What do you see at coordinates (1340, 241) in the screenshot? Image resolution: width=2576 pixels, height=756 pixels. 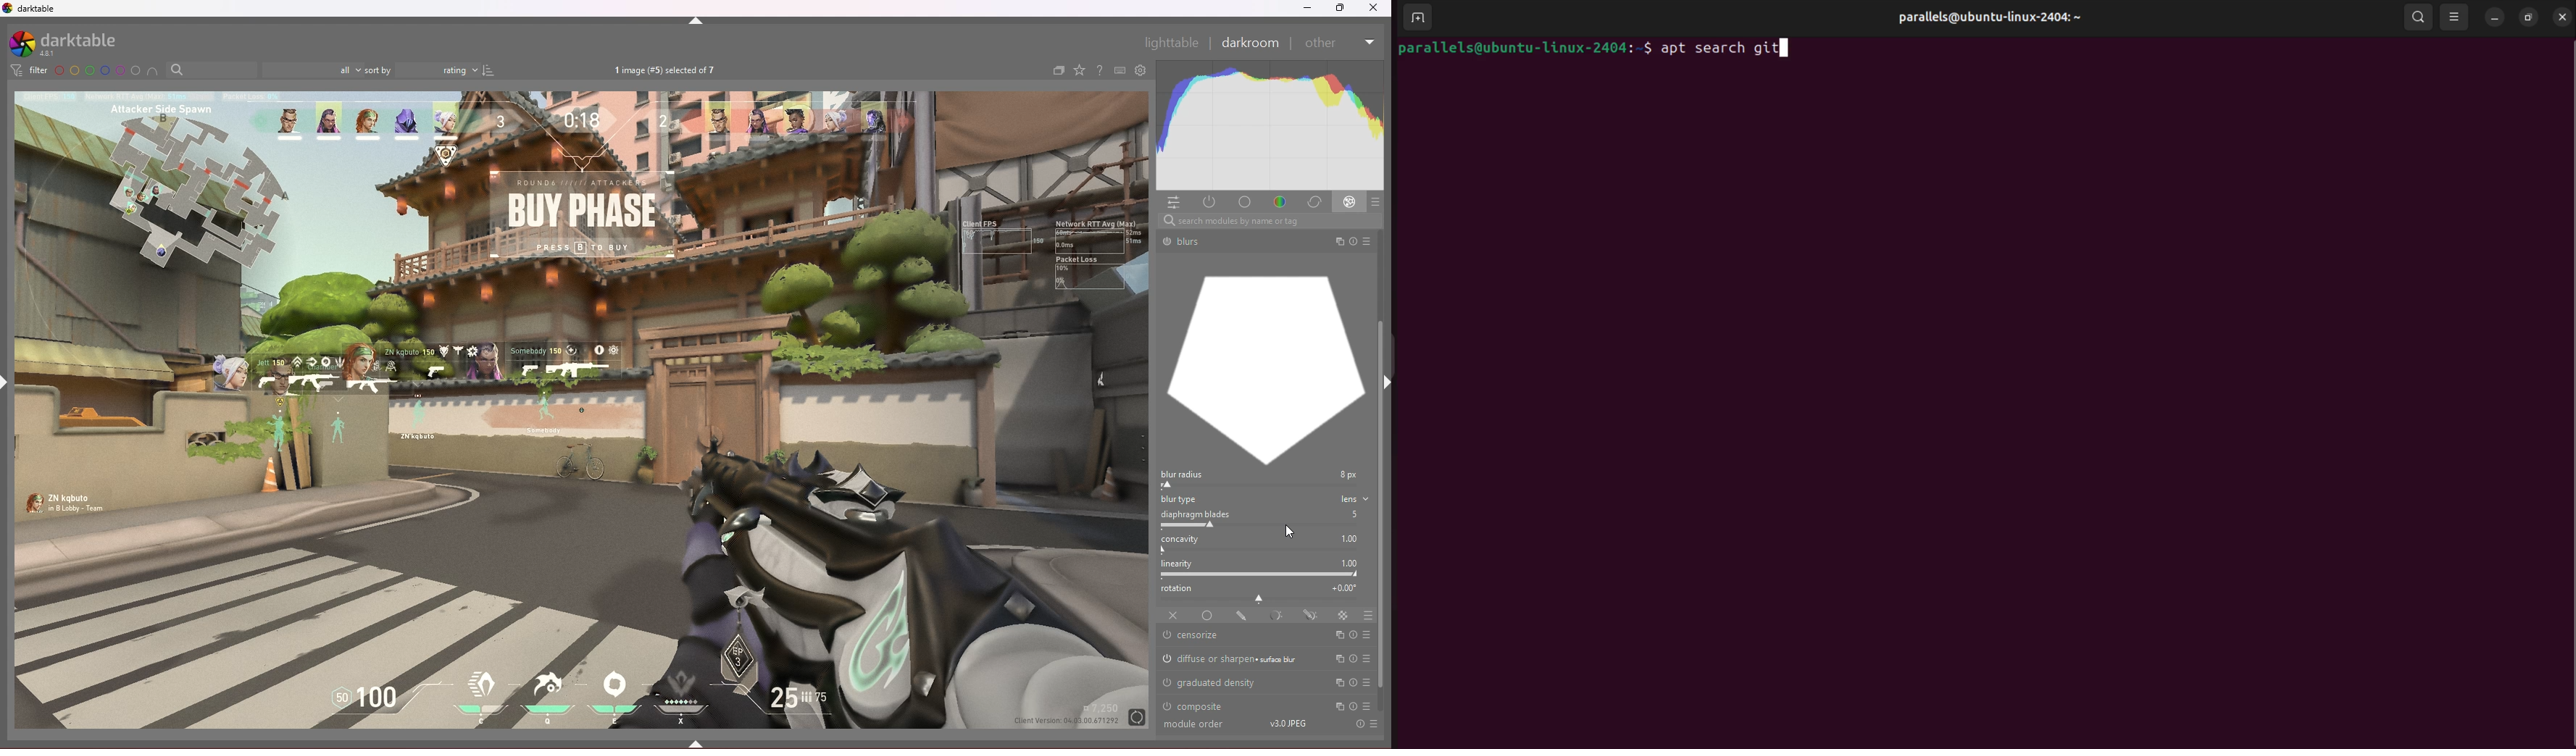 I see `` at bounding box center [1340, 241].